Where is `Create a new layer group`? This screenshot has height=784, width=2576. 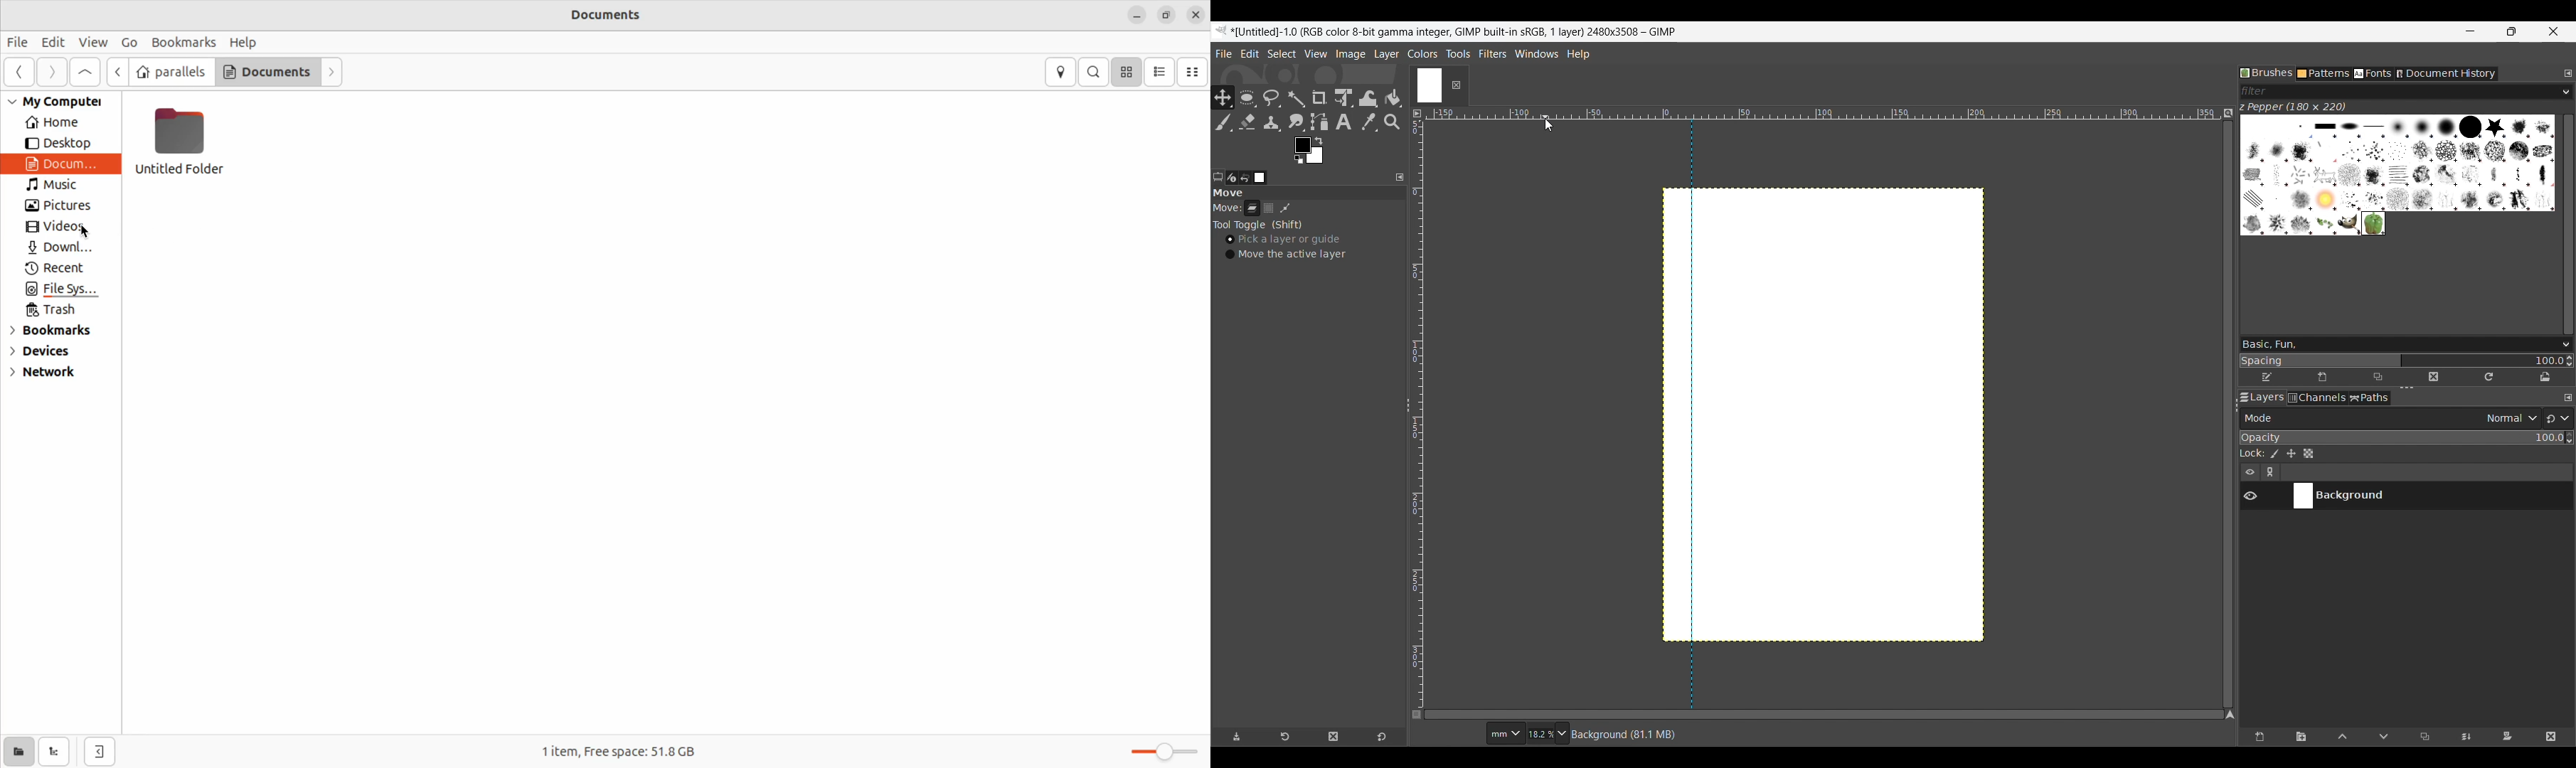 Create a new layer group is located at coordinates (2302, 737).